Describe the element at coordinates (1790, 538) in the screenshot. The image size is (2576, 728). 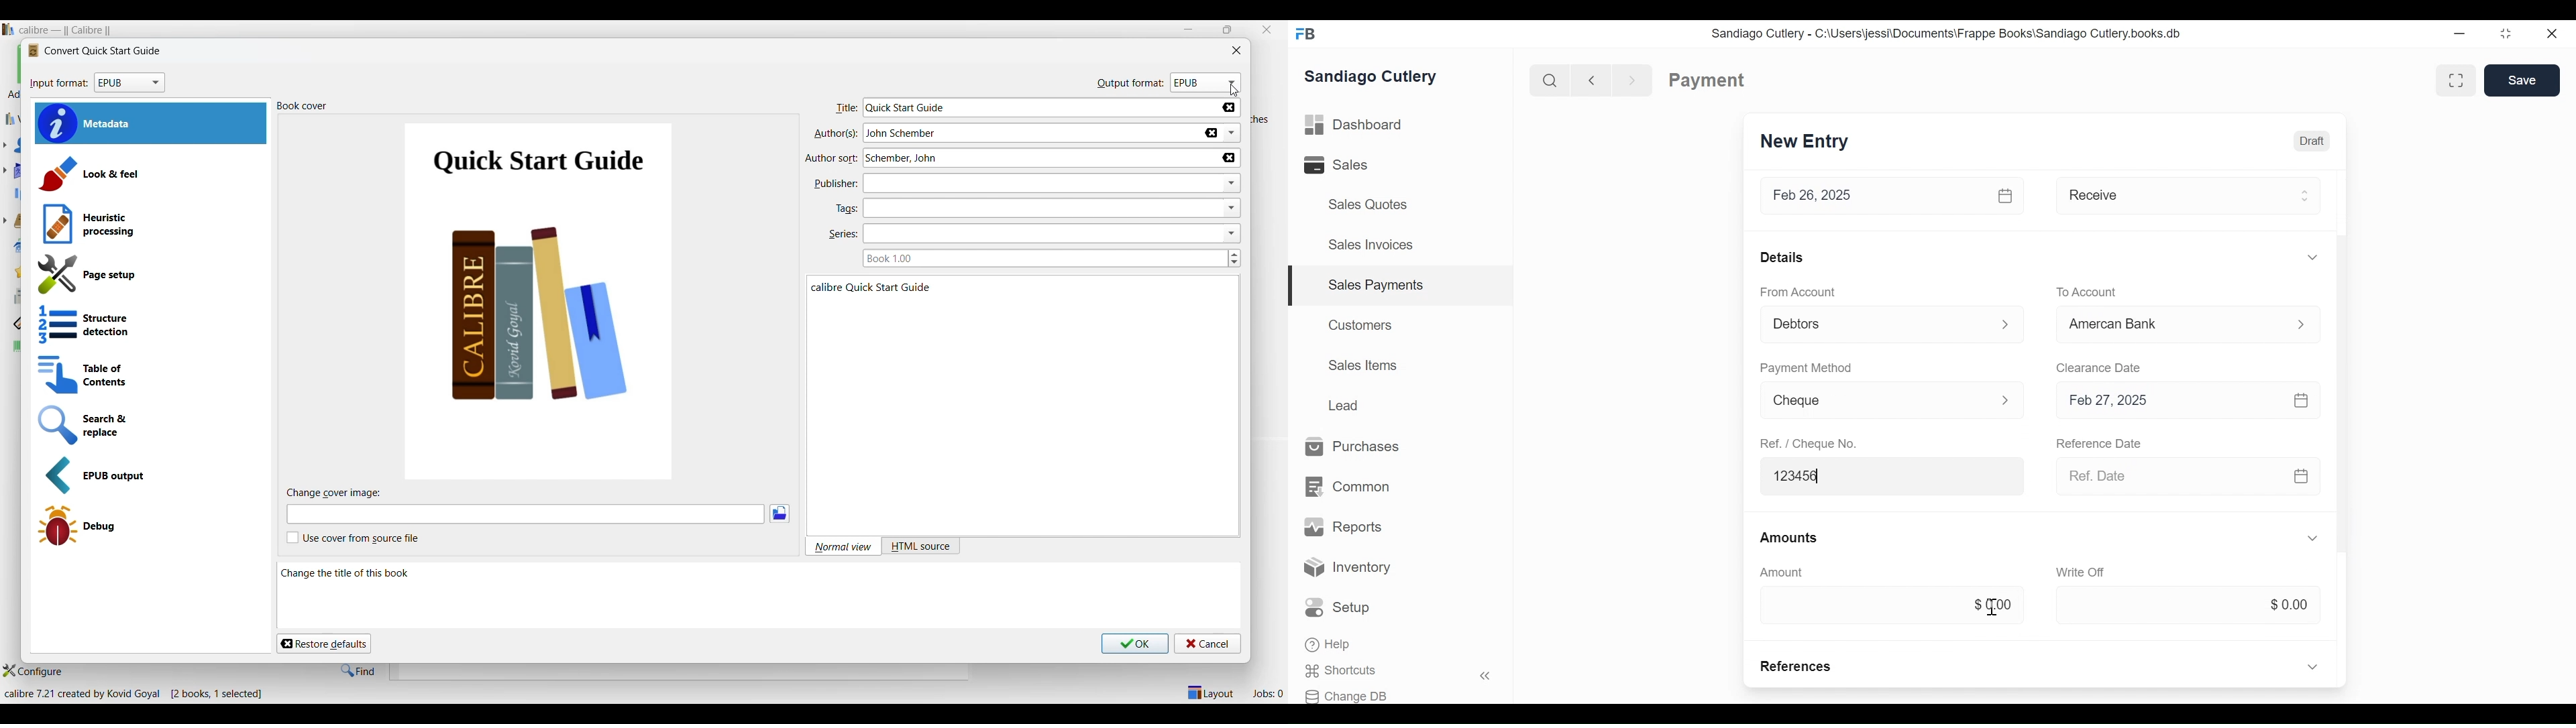
I see `Amounts` at that location.